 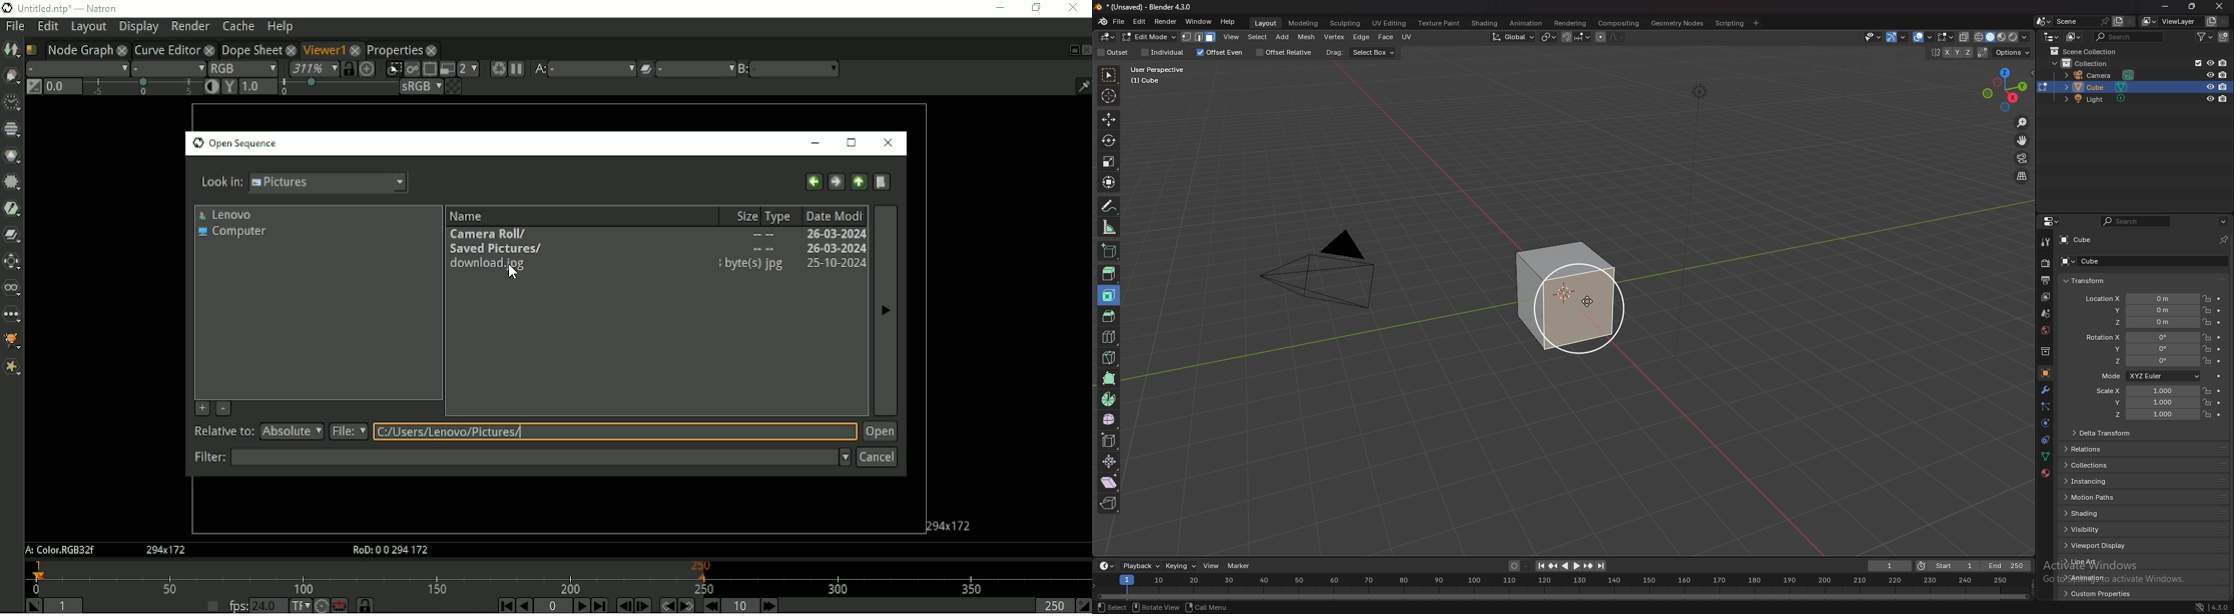 What do you see at coordinates (12, 129) in the screenshot?
I see `Channel` at bounding box center [12, 129].